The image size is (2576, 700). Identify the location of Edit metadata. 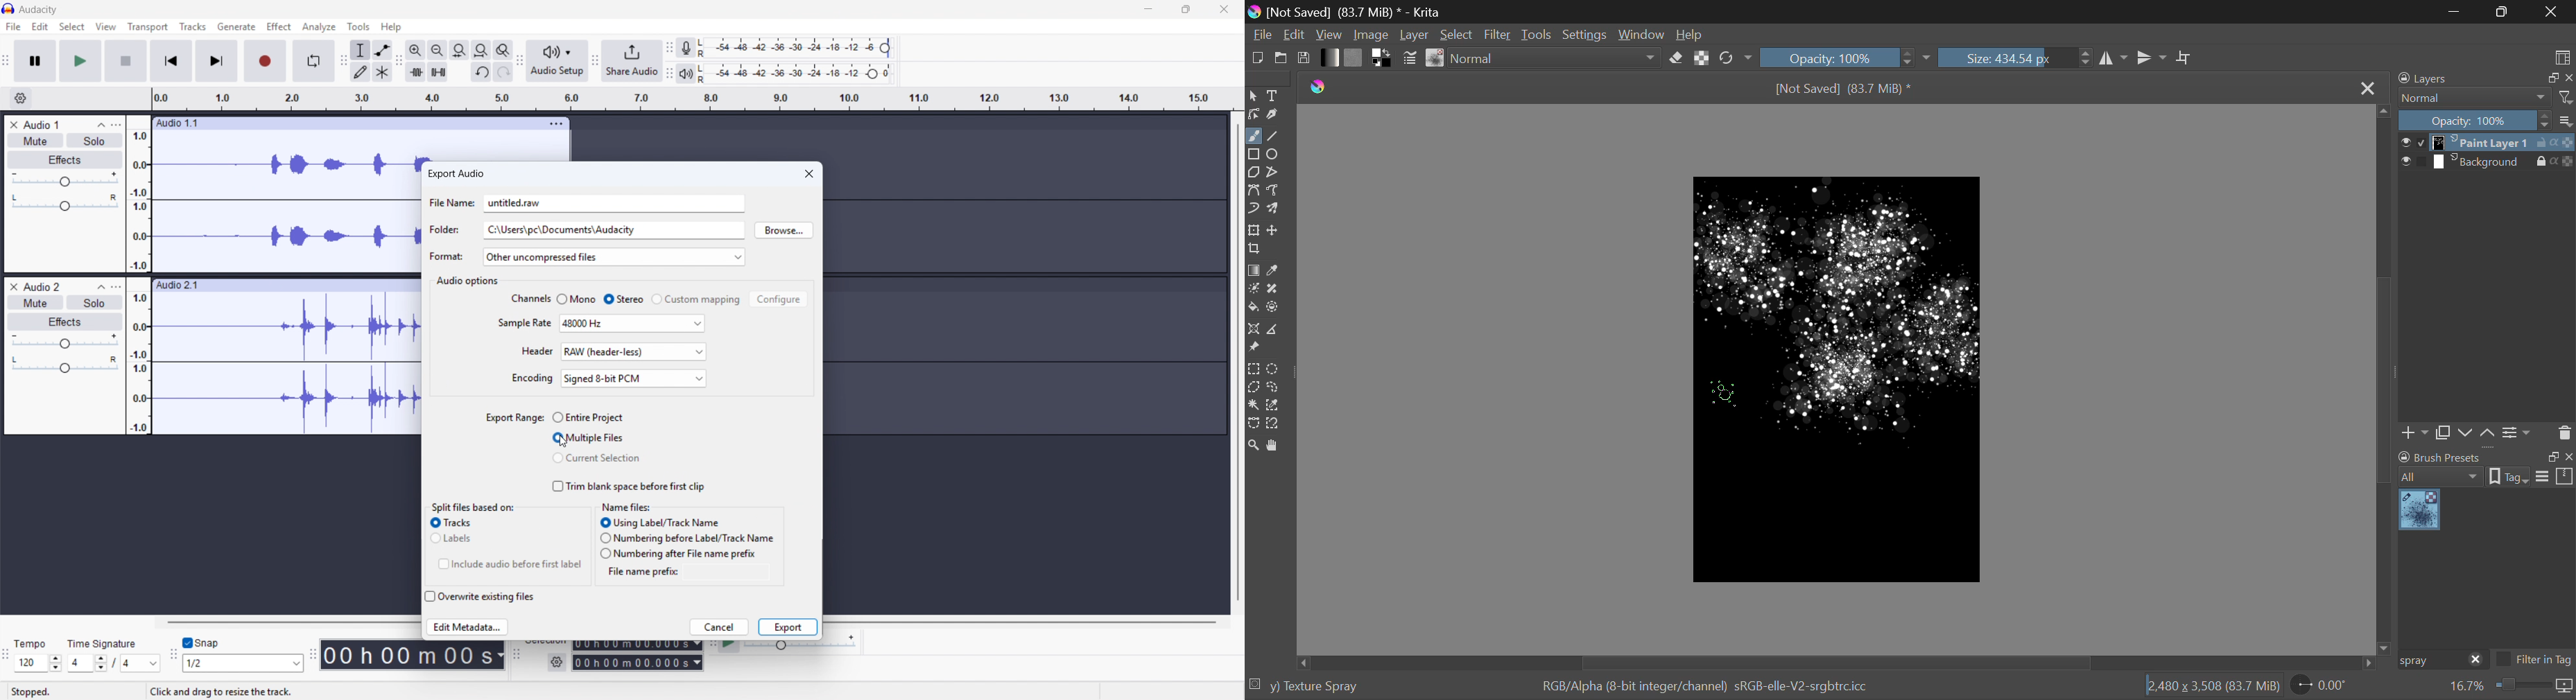
(468, 628).